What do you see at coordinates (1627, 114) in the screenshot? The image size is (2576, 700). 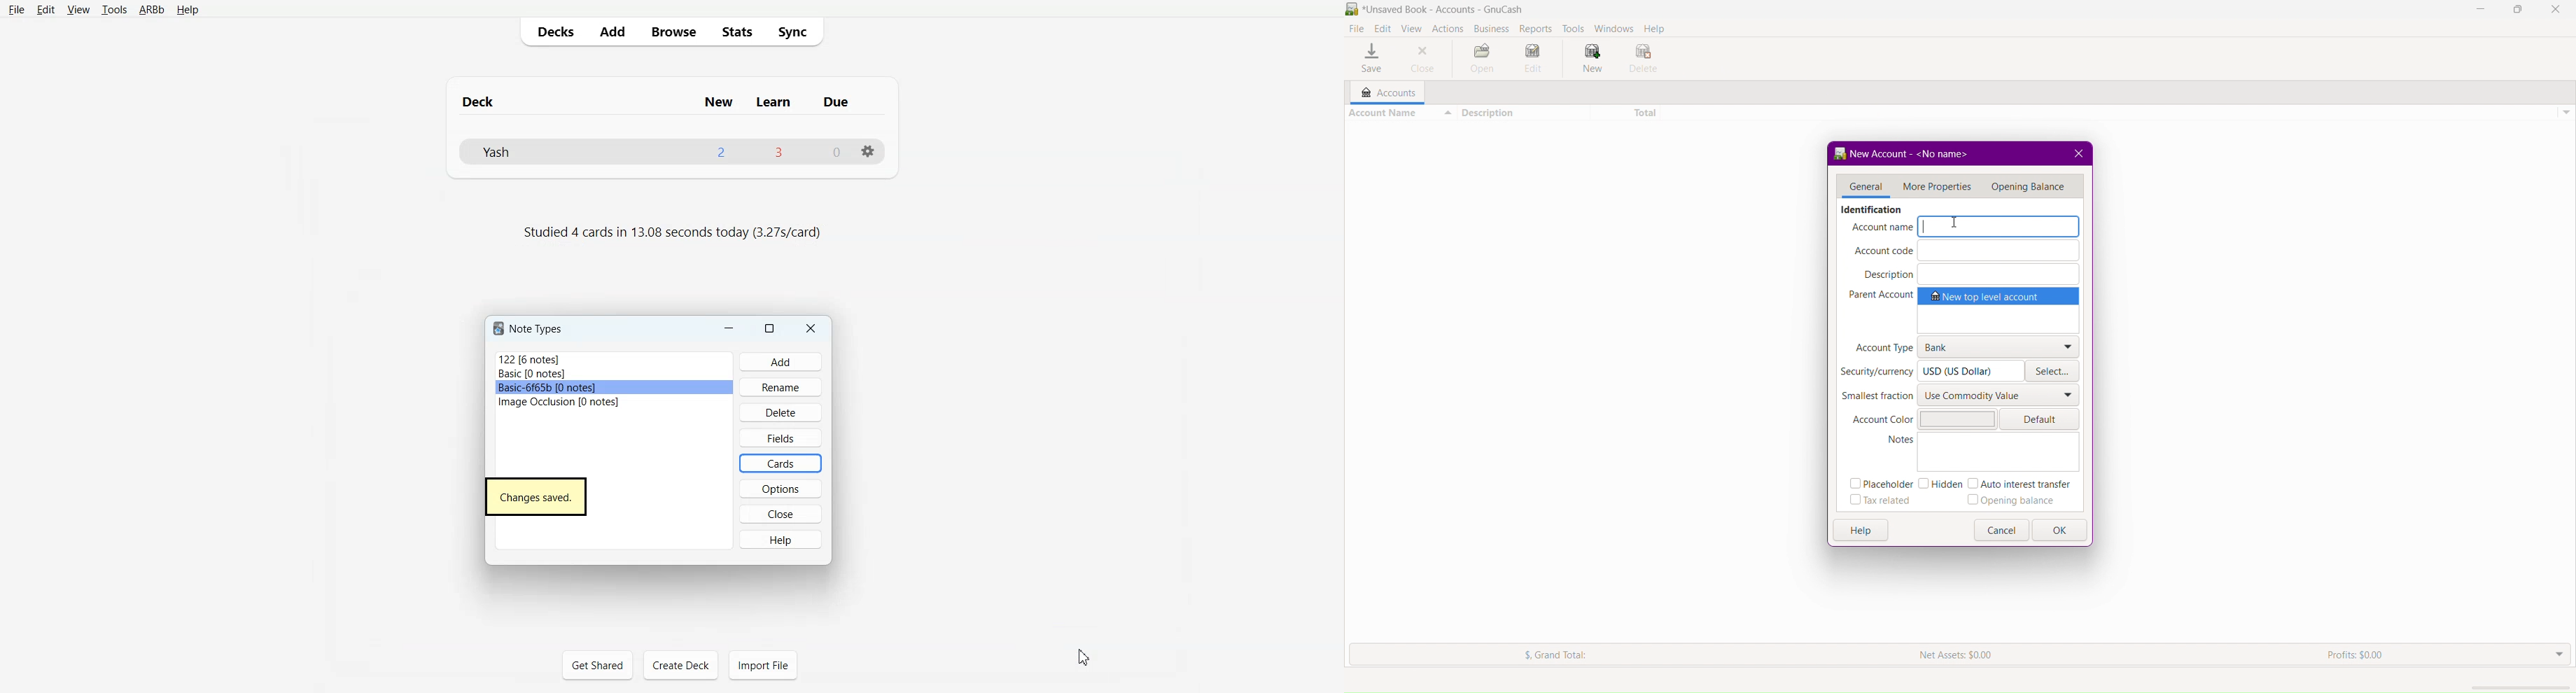 I see `Total` at bounding box center [1627, 114].